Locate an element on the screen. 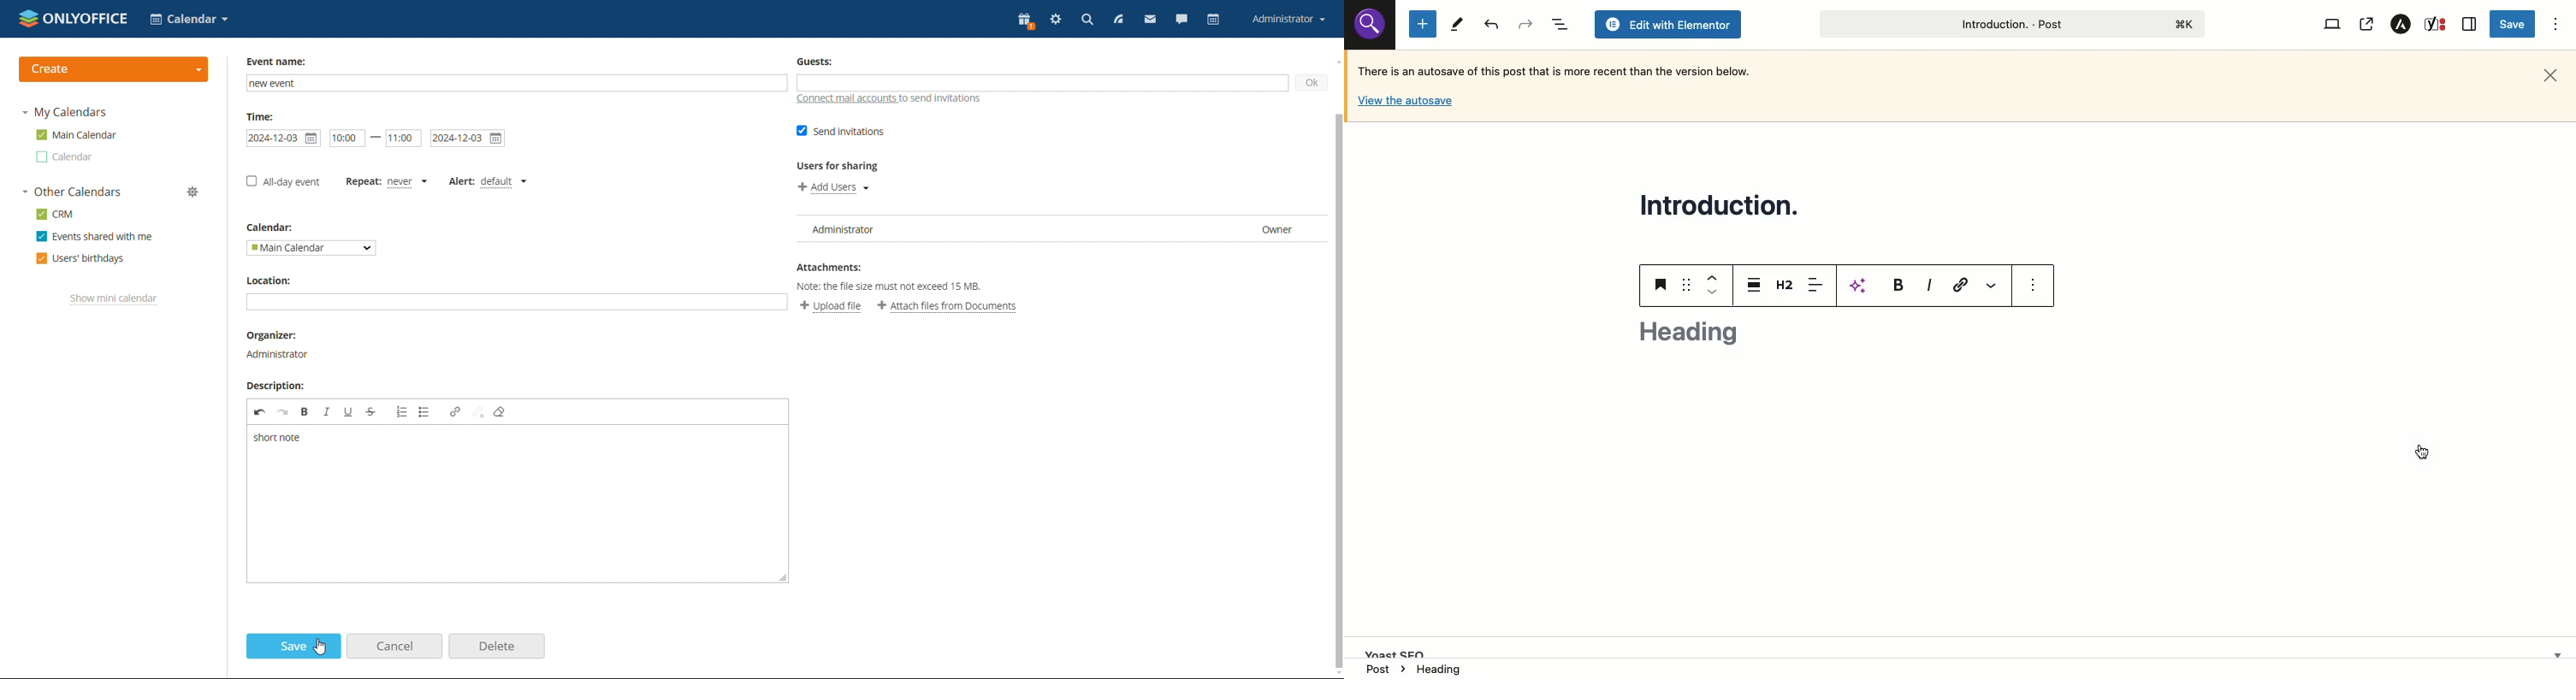  Options is located at coordinates (2556, 25).